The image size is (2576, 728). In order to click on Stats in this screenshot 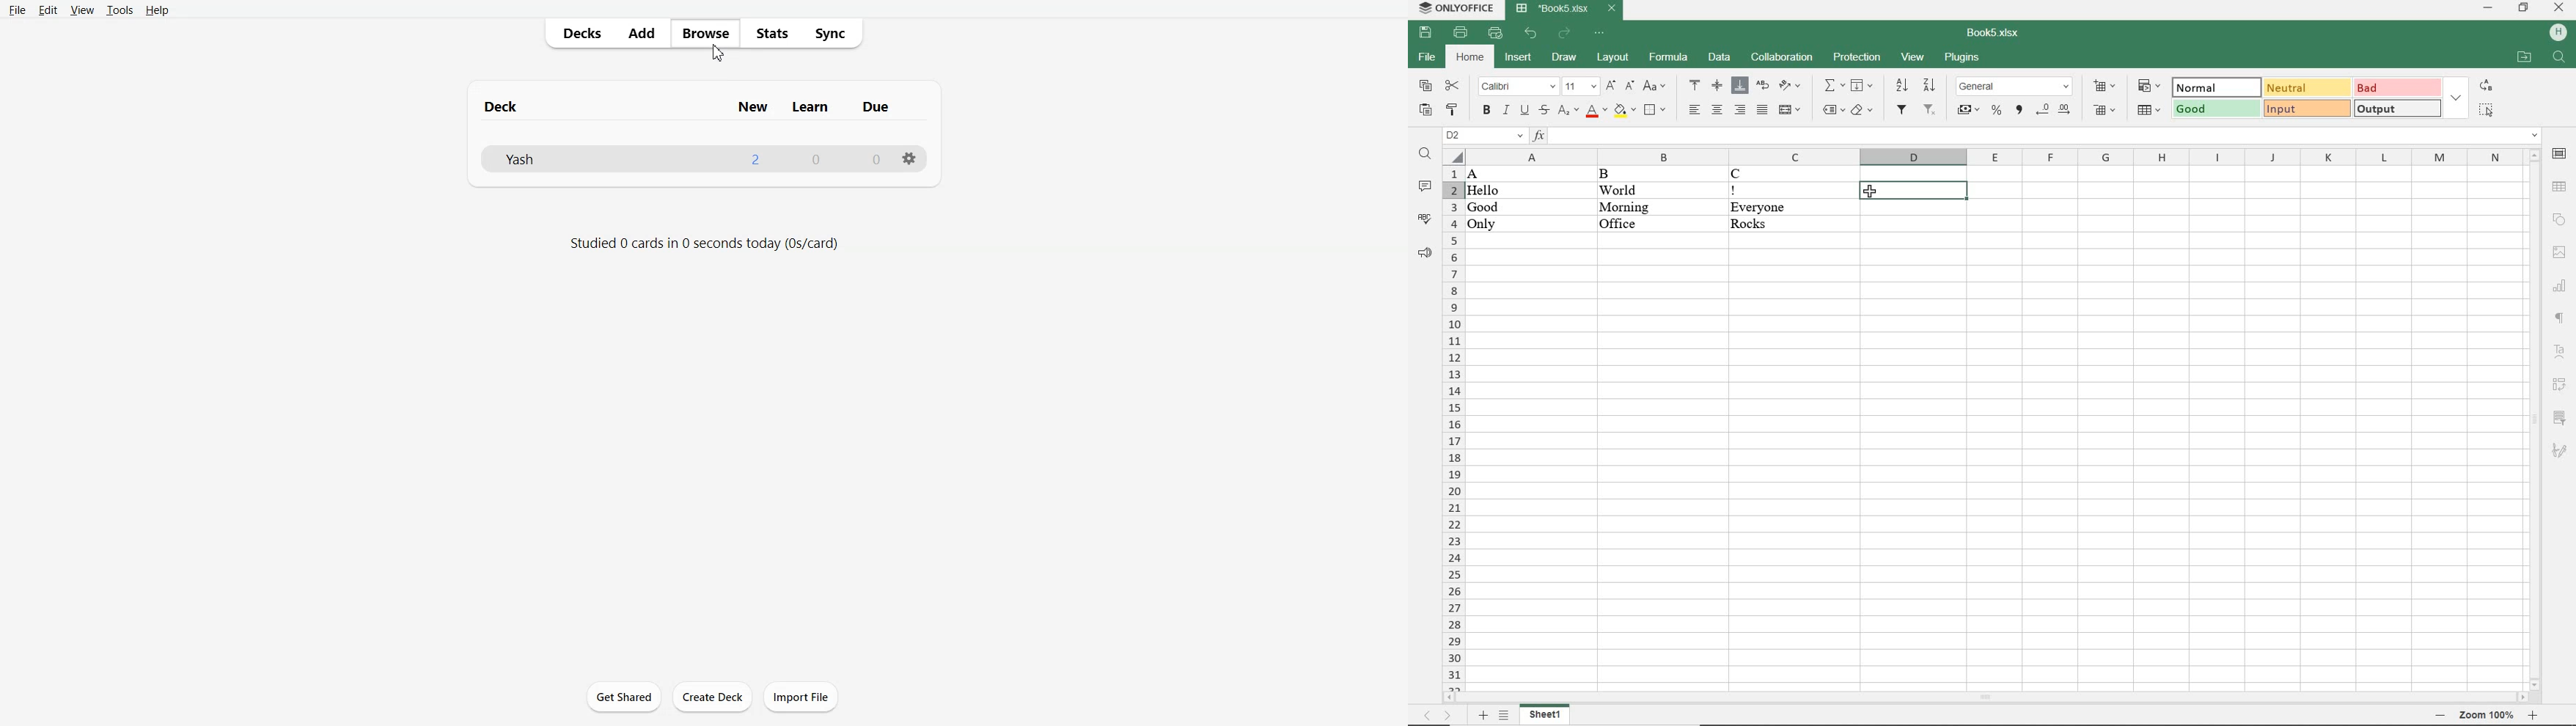, I will do `click(774, 33)`.